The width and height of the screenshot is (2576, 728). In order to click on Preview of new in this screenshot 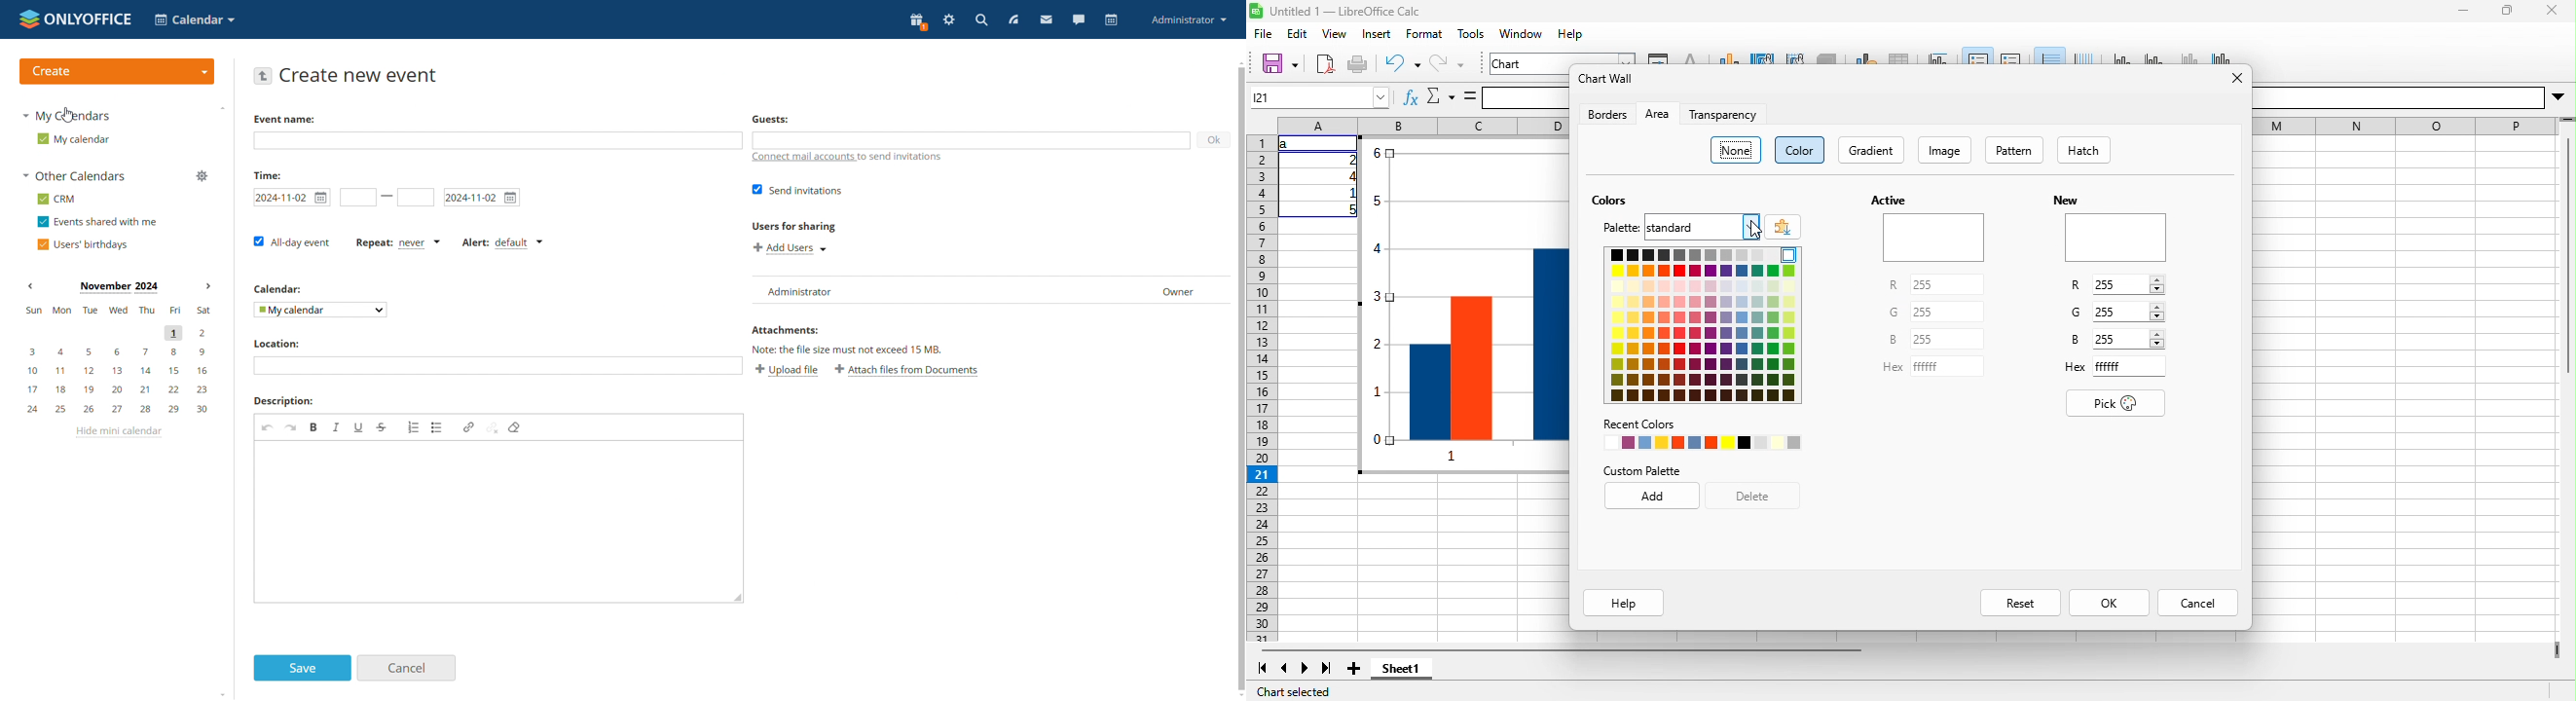, I will do `click(2116, 238)`.